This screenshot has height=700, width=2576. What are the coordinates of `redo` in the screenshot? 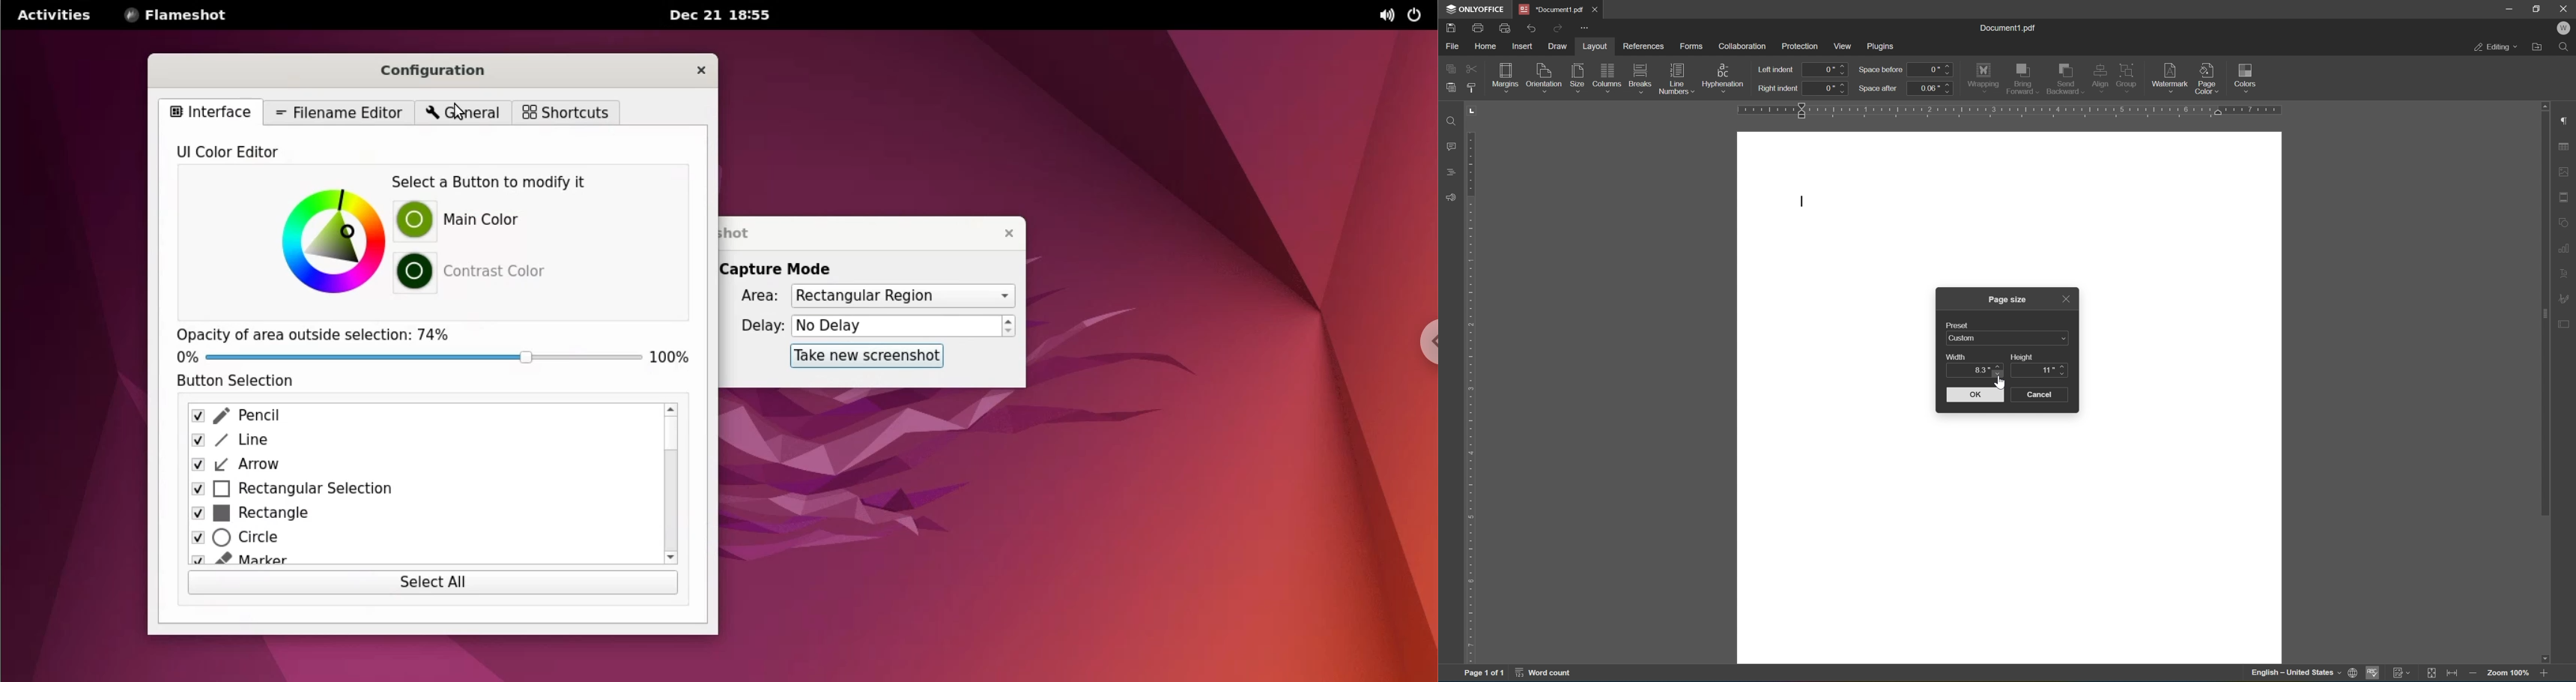 It's located at (1560, 27).